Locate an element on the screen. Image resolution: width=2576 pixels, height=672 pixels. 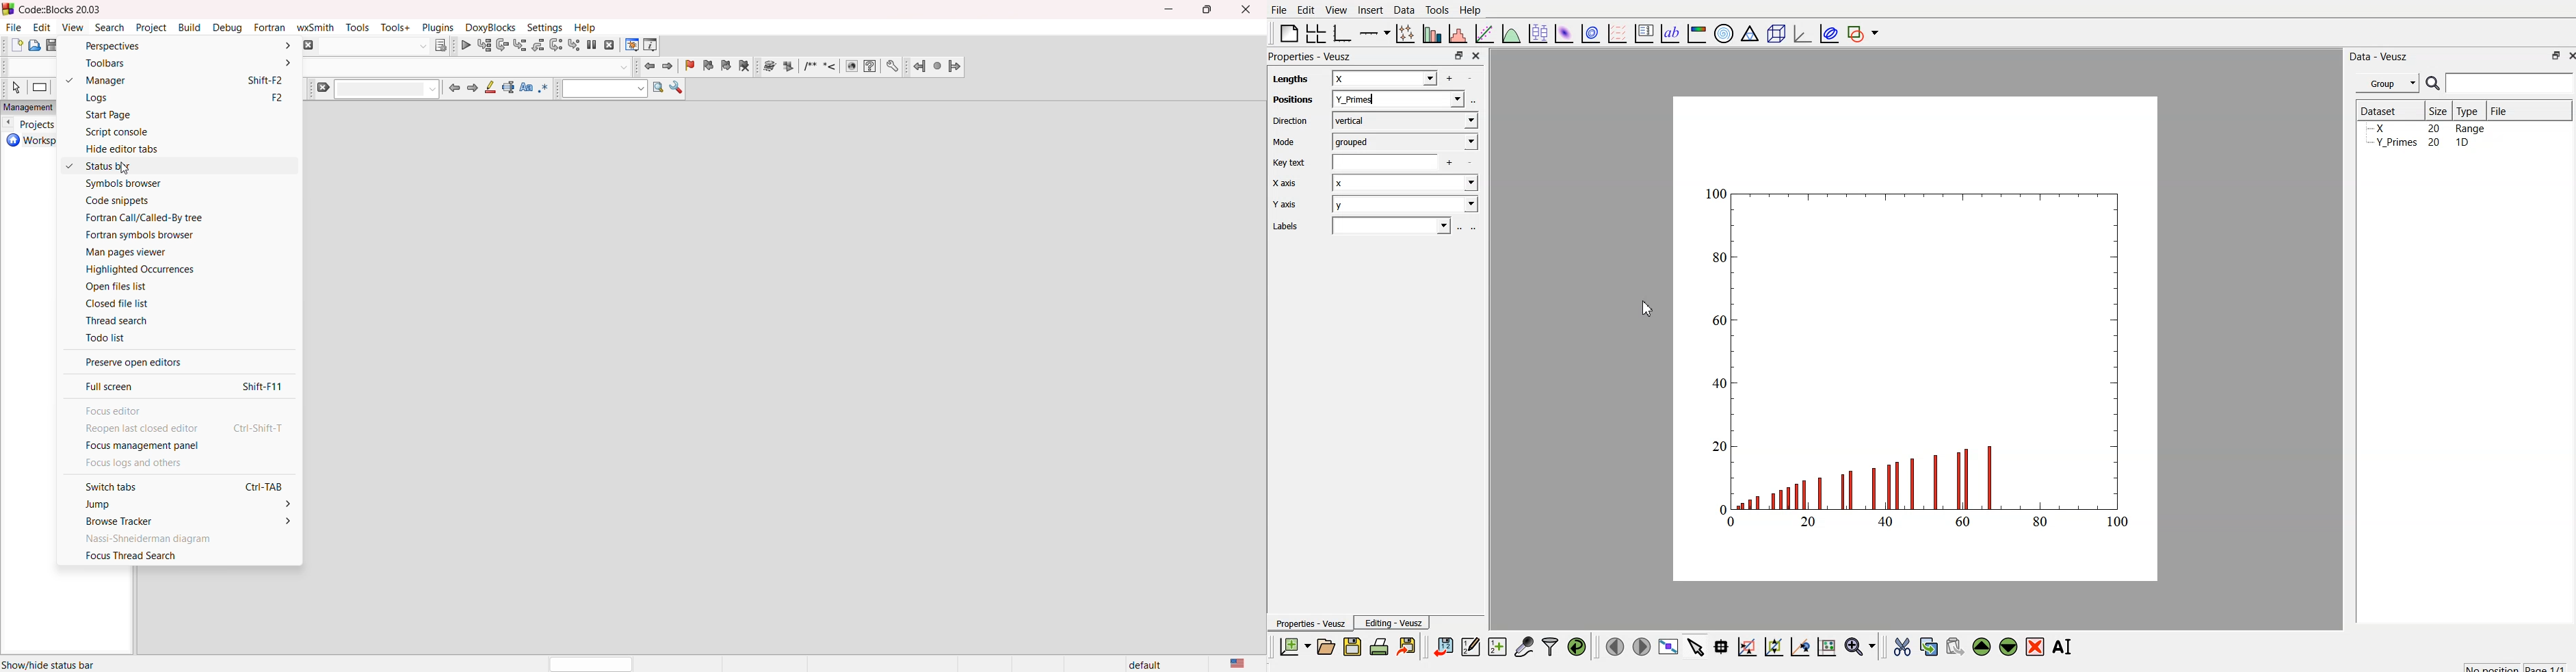
jump is located at coordinates (175, 504).